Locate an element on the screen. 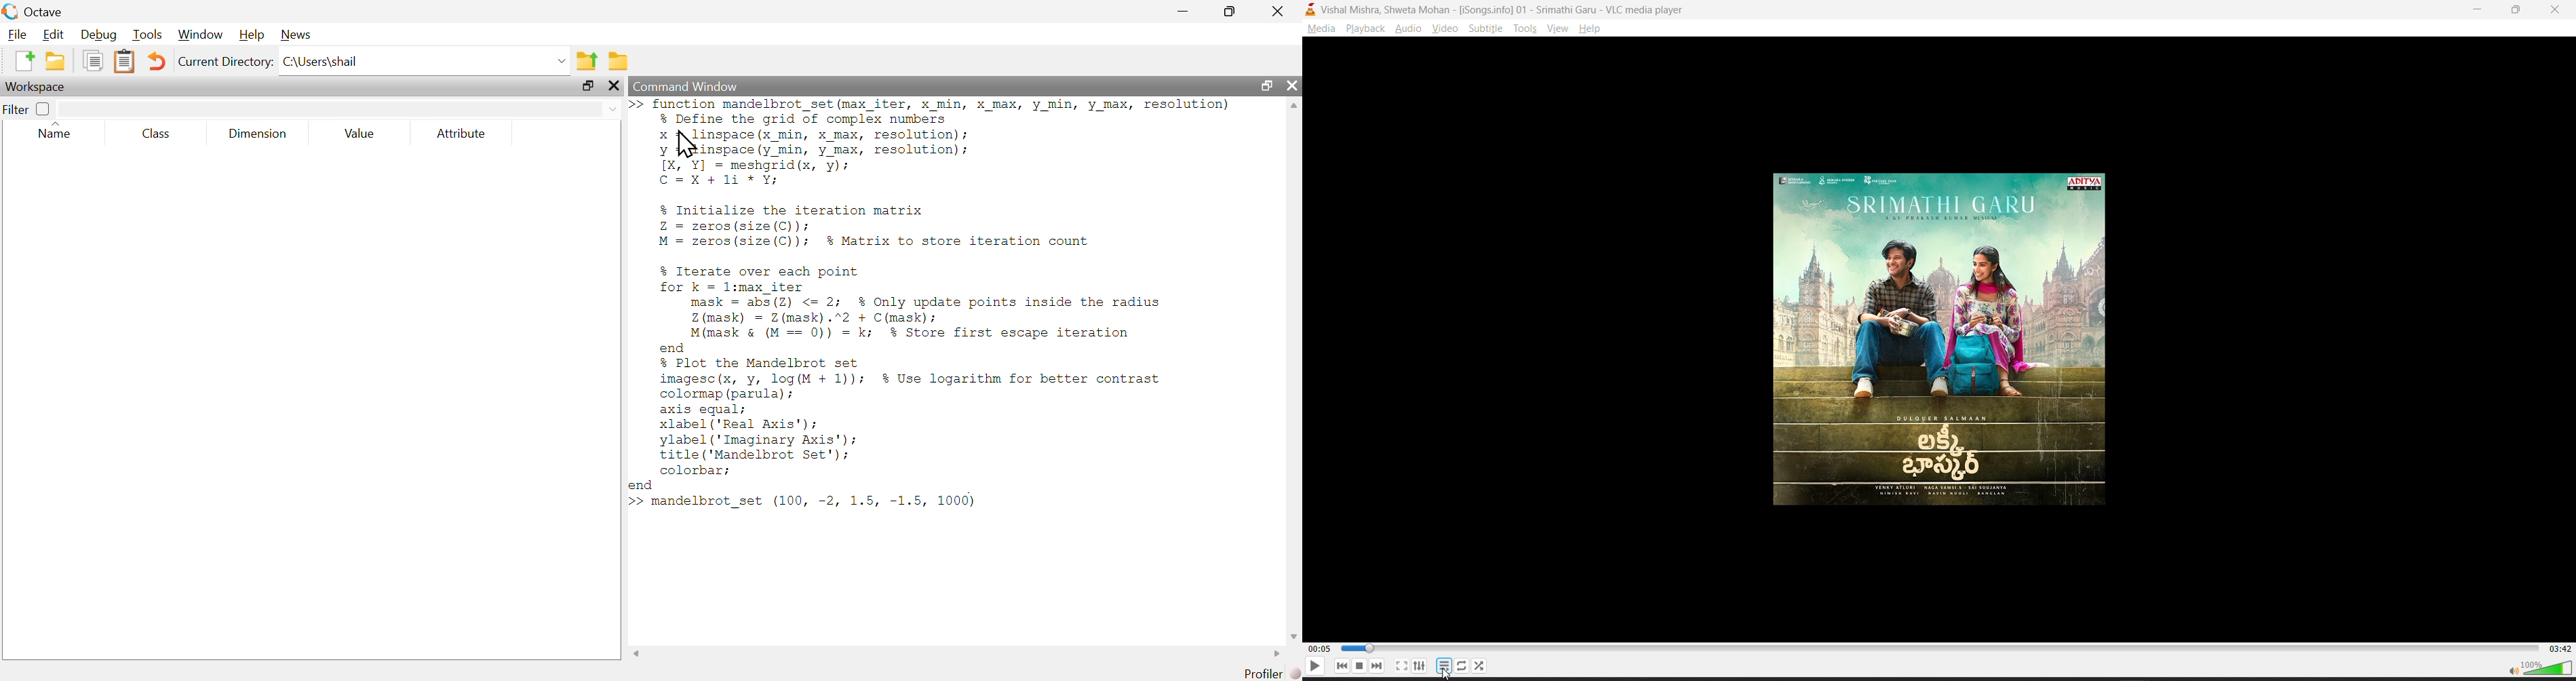 The width and height of the screenshot is (2576, 700). total track time is located at coordinates (2560, 648).